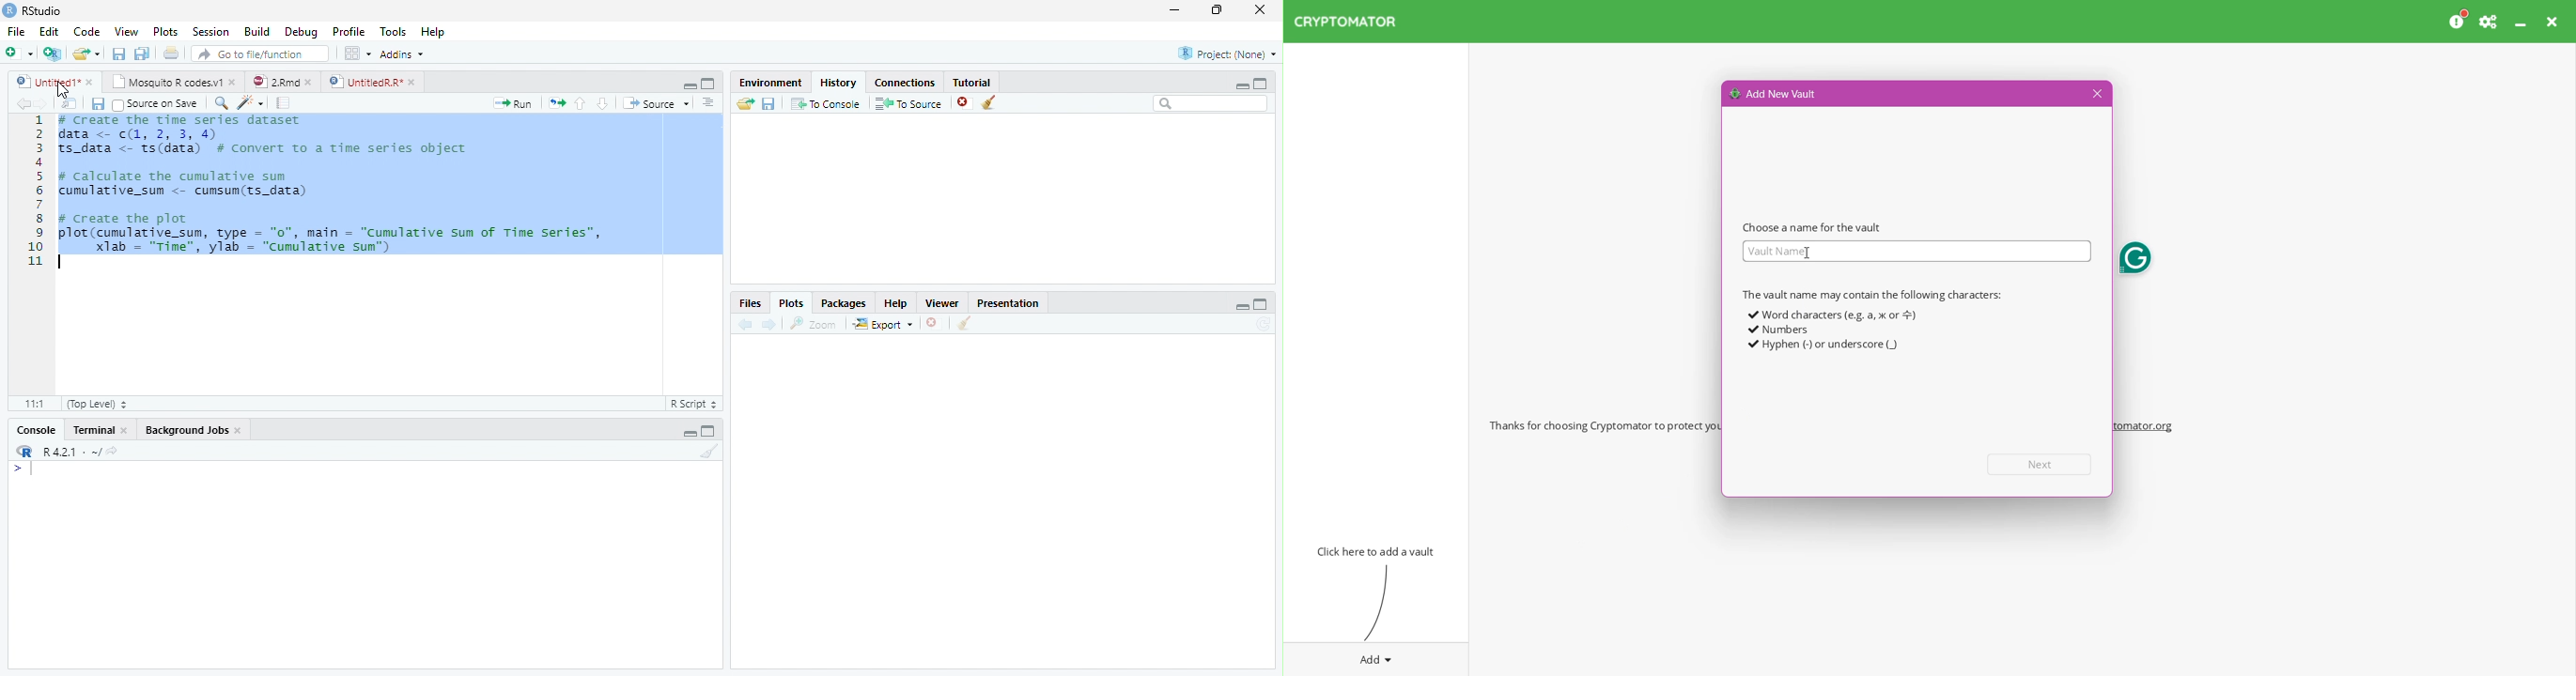  Describe the element at coordinates (15, 32) in the screenshot. I see `File` at that location.